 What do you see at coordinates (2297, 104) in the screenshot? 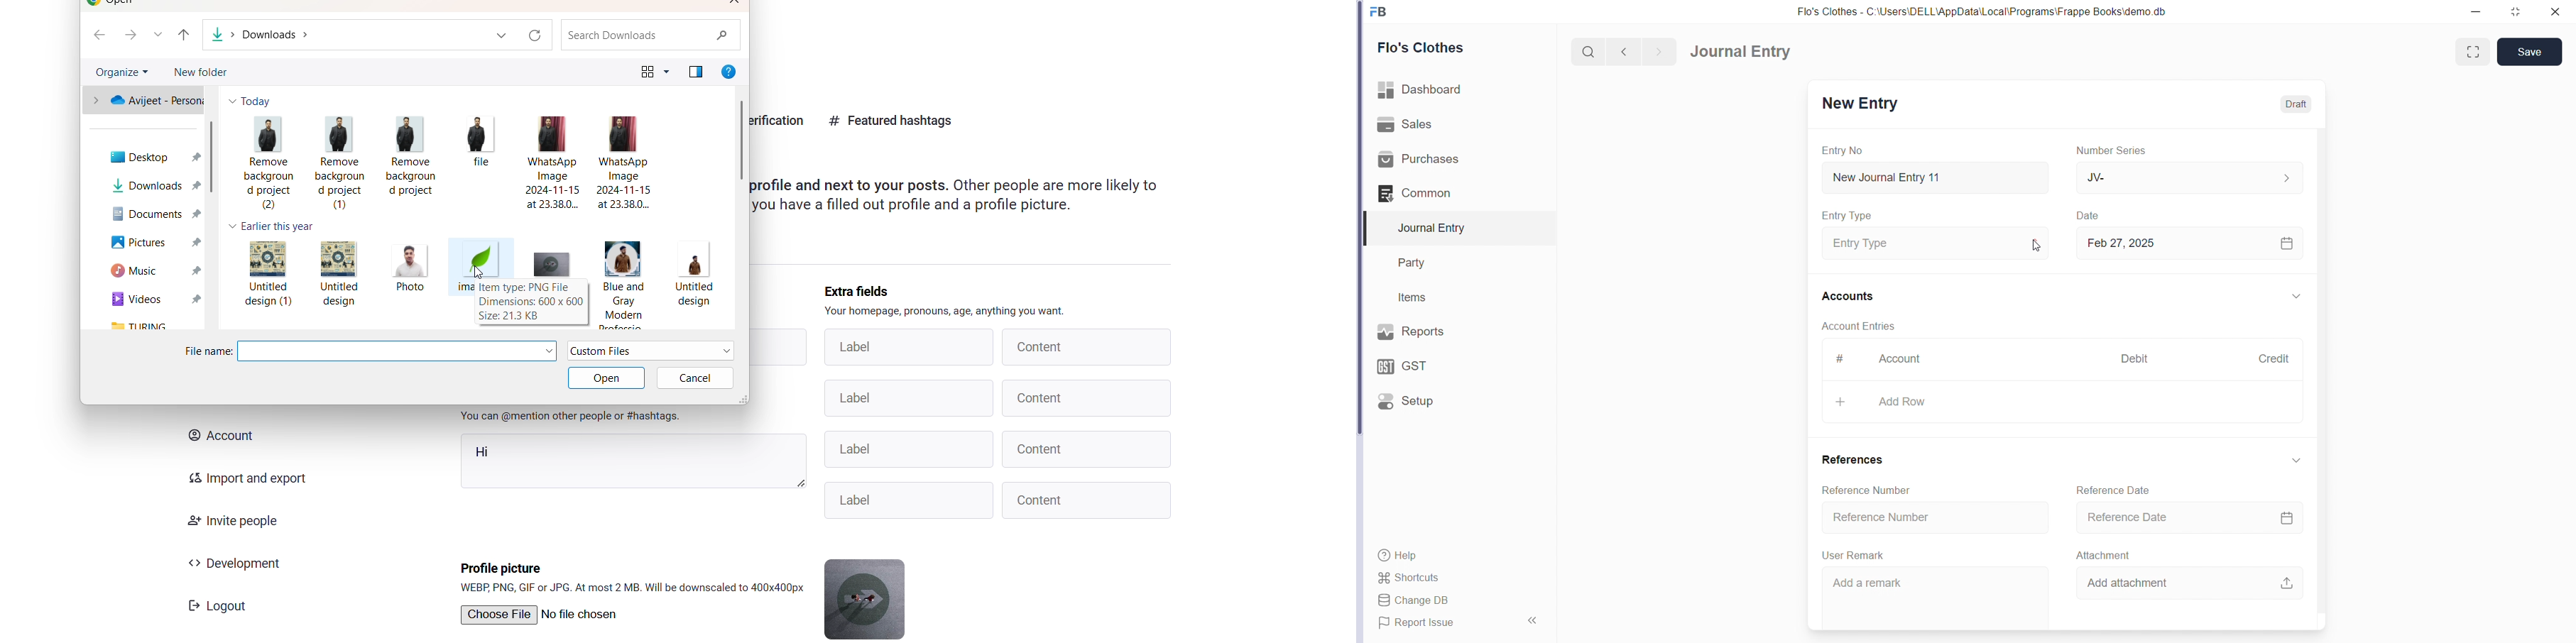
I see `Draft` at bounding box center [2297, 104].